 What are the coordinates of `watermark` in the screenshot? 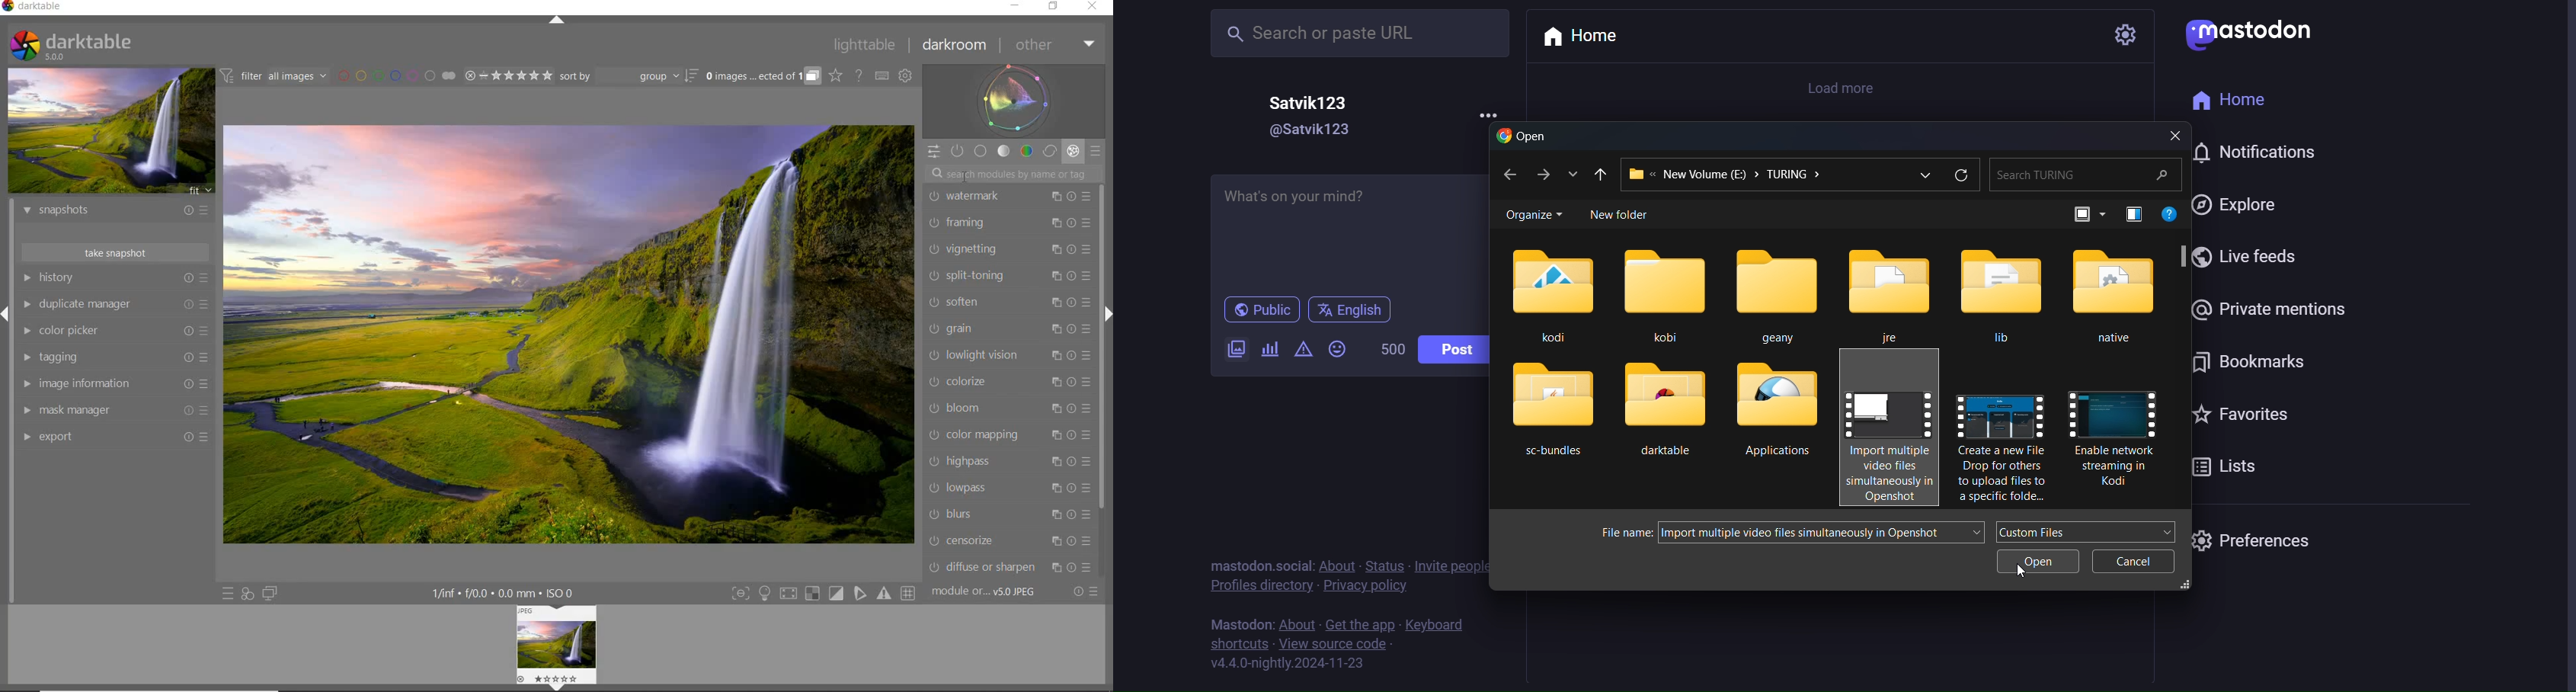 It's located at (1009, 198).